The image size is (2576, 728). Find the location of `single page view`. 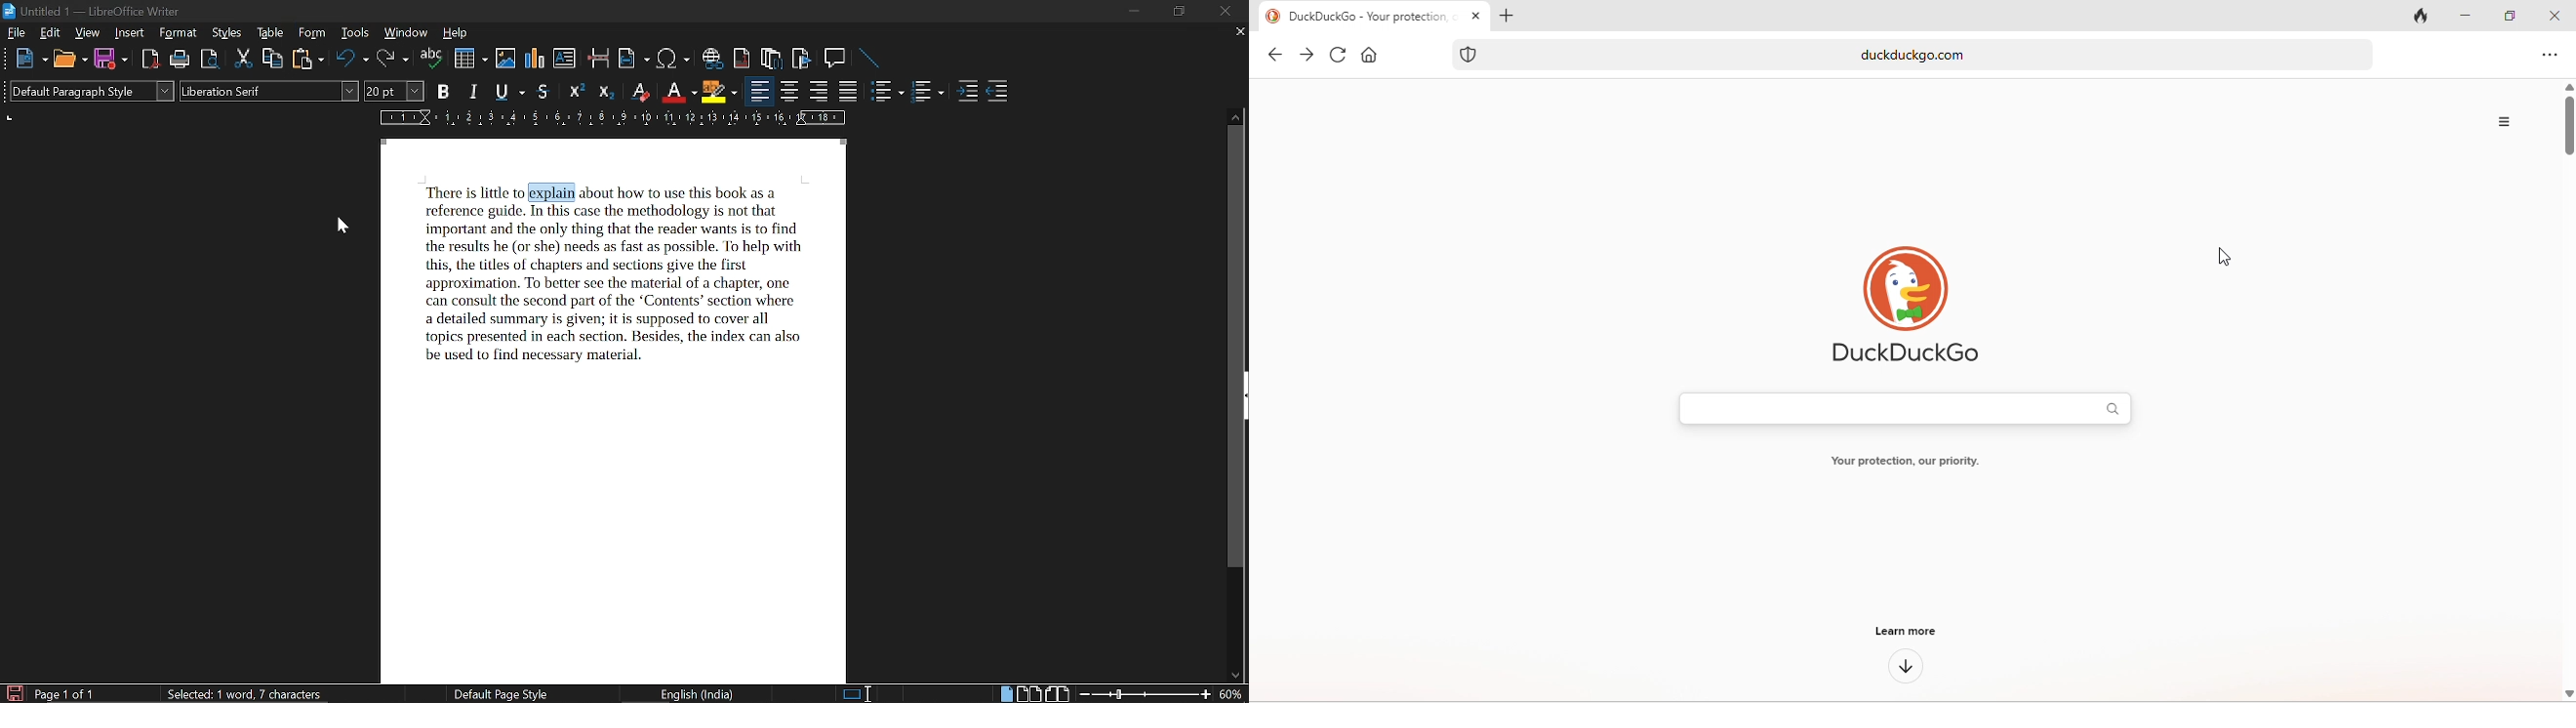

single page view is located at coordinates (1005, 694).